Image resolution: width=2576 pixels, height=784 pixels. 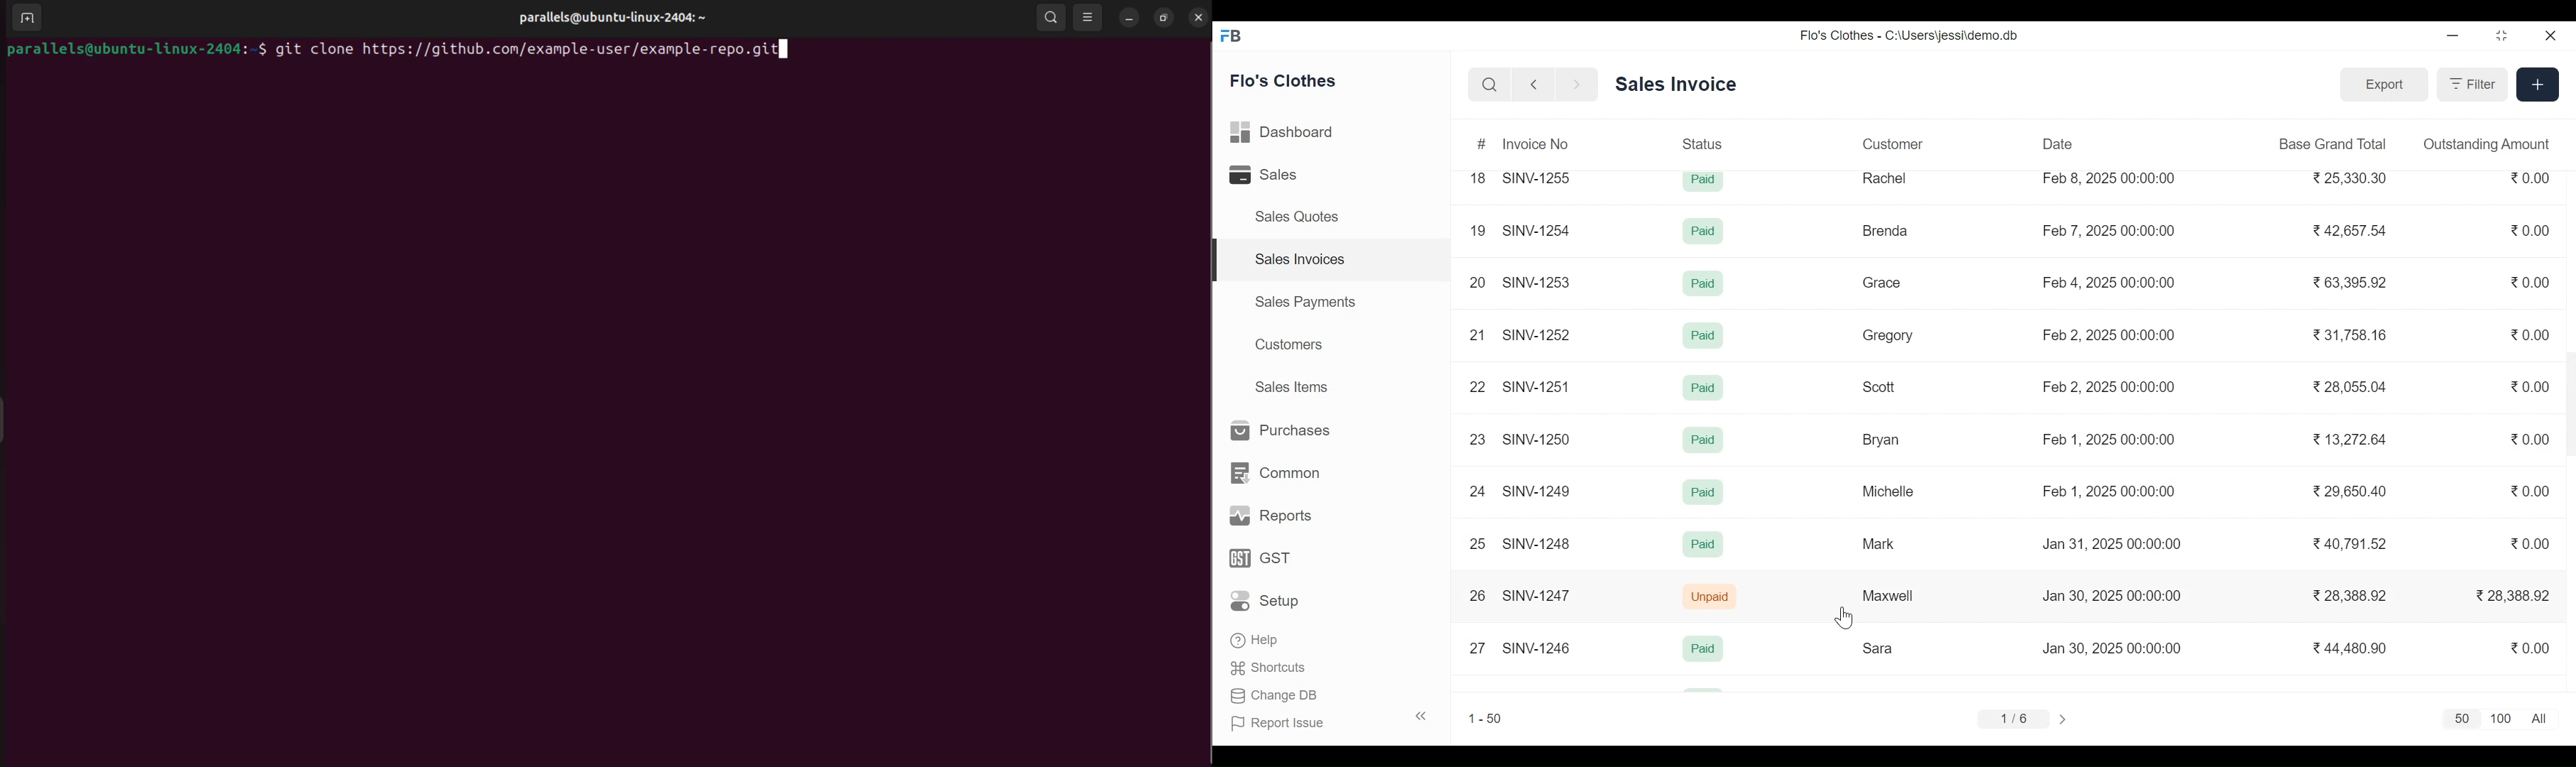 What do you see at coordinates (2536, 83) in the screenshot?
I see `Create` at bounding box center [2536, 83].